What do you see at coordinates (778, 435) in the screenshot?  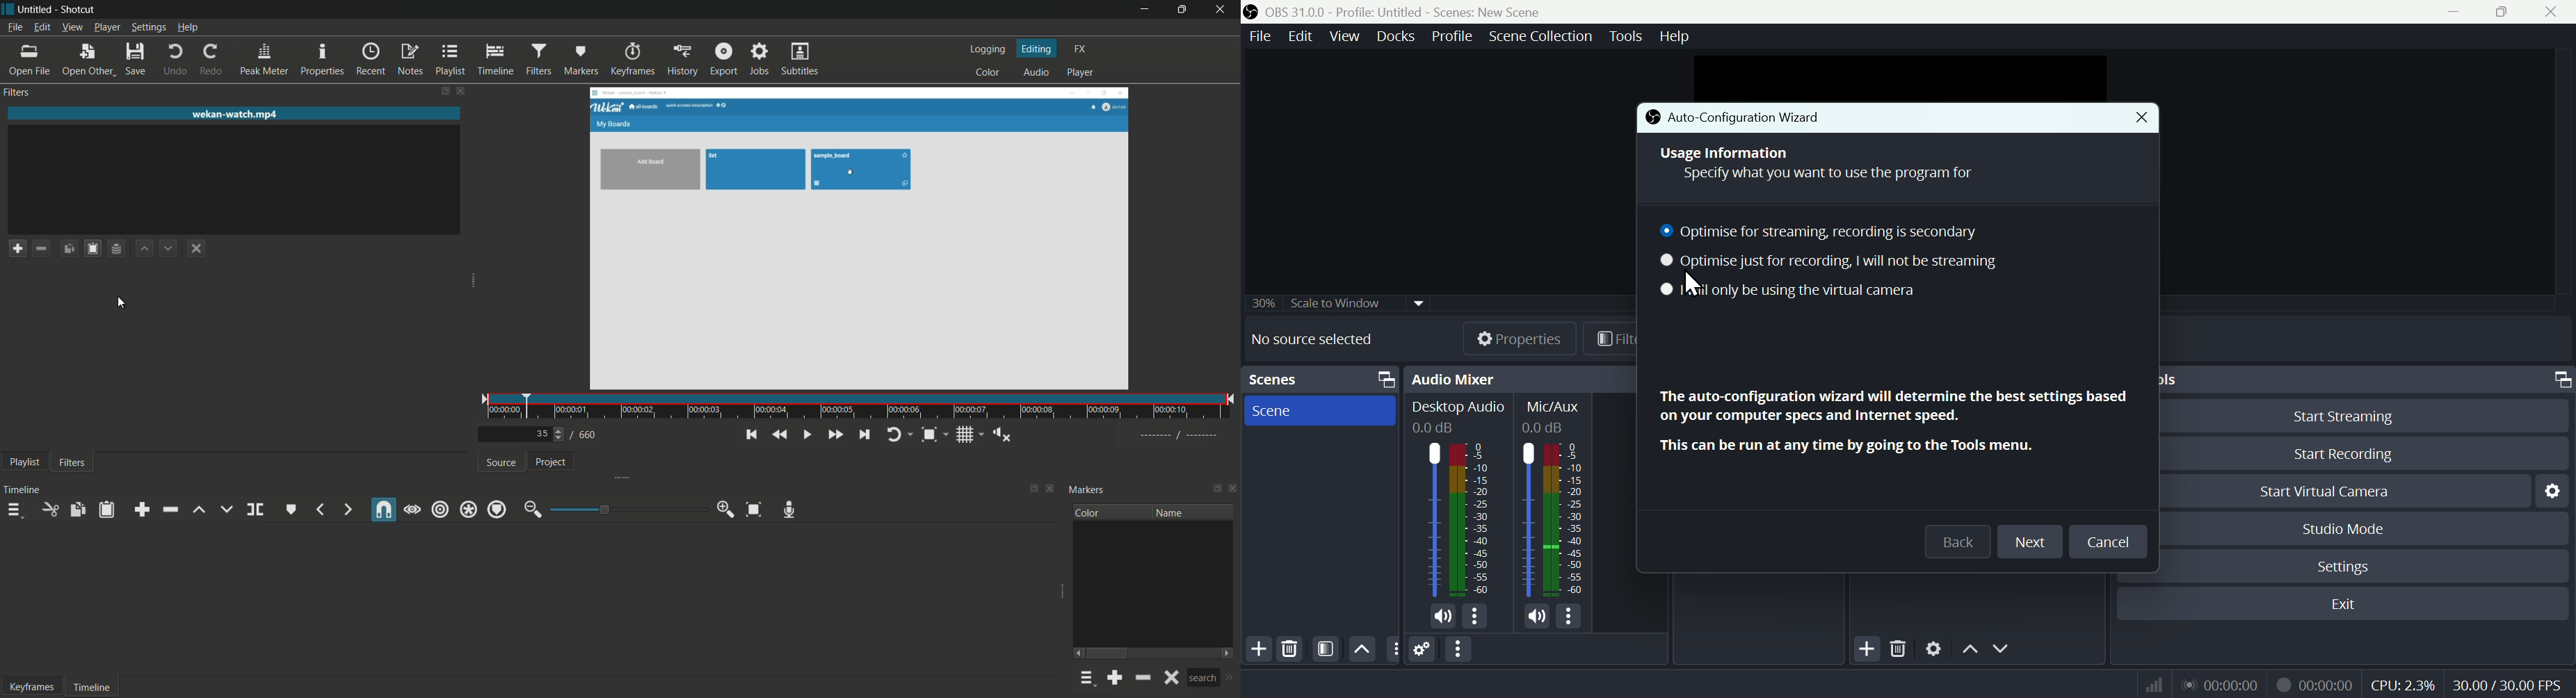 I see `quickly play backward` at bounding box center [778, 435].